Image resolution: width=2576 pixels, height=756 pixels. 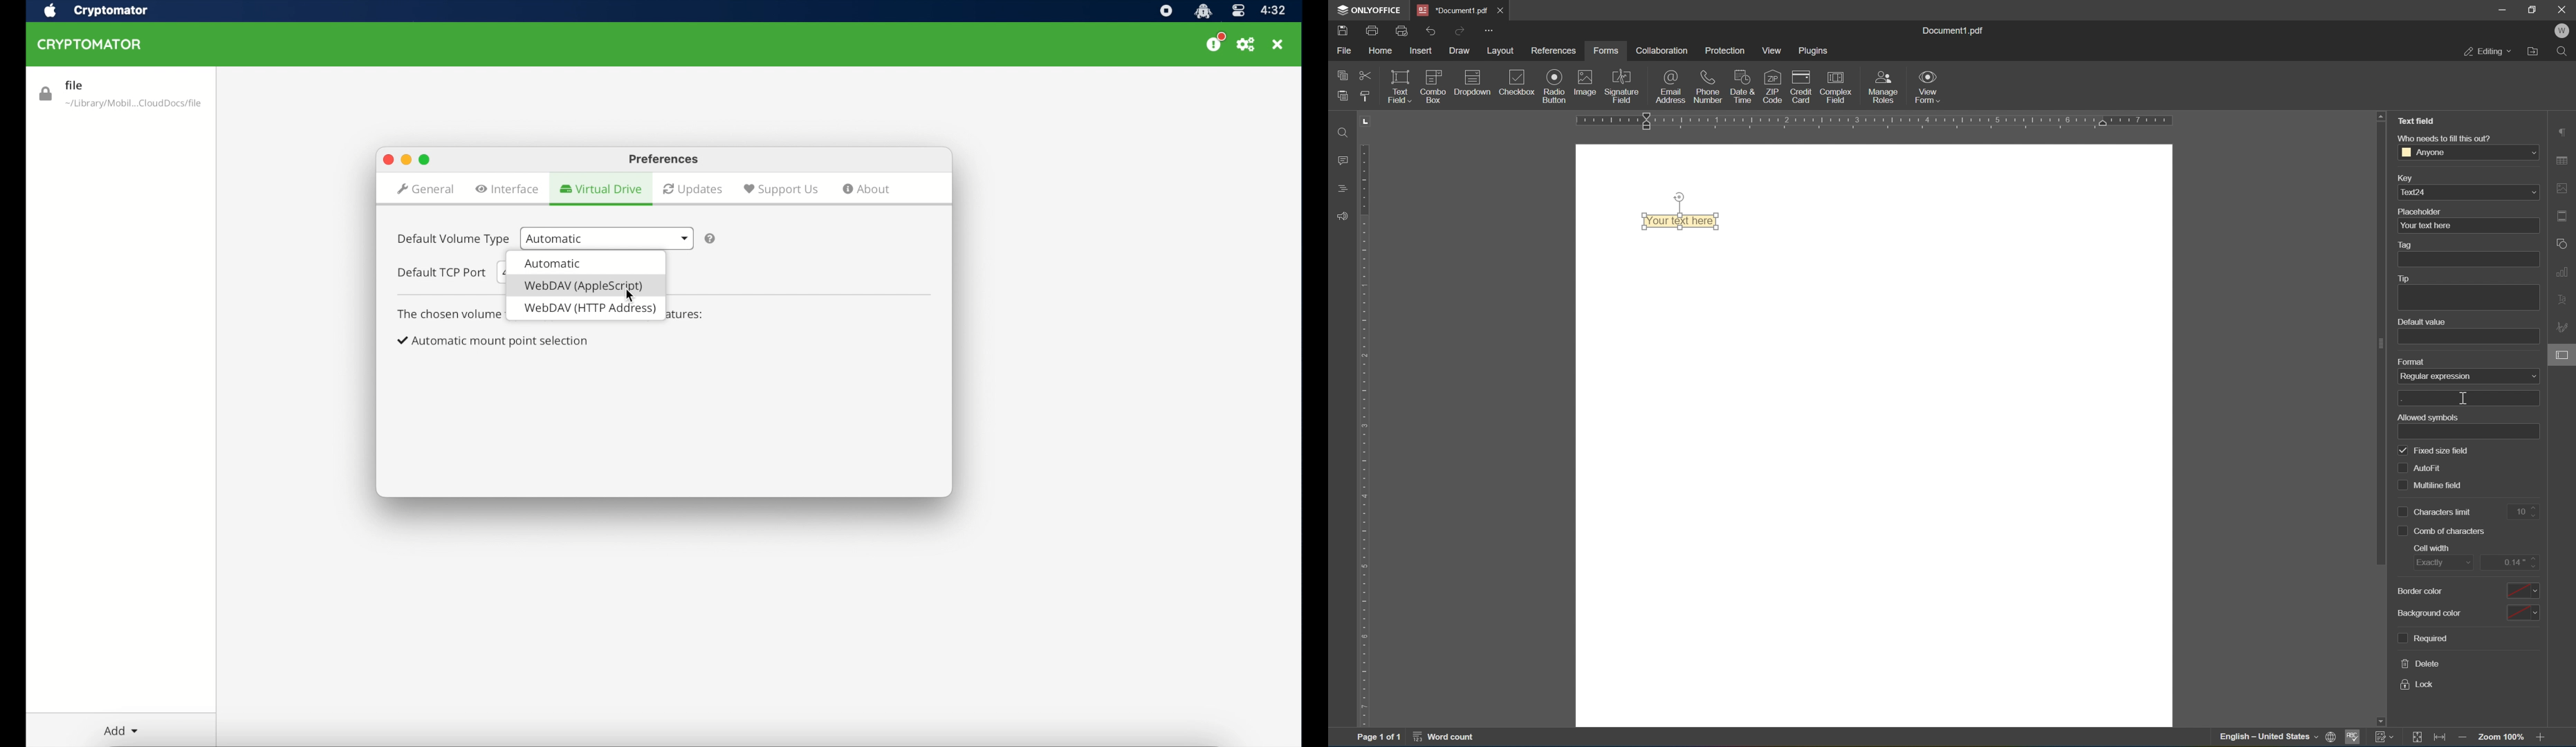 I want to click on print, so click(x=1372, y=32).